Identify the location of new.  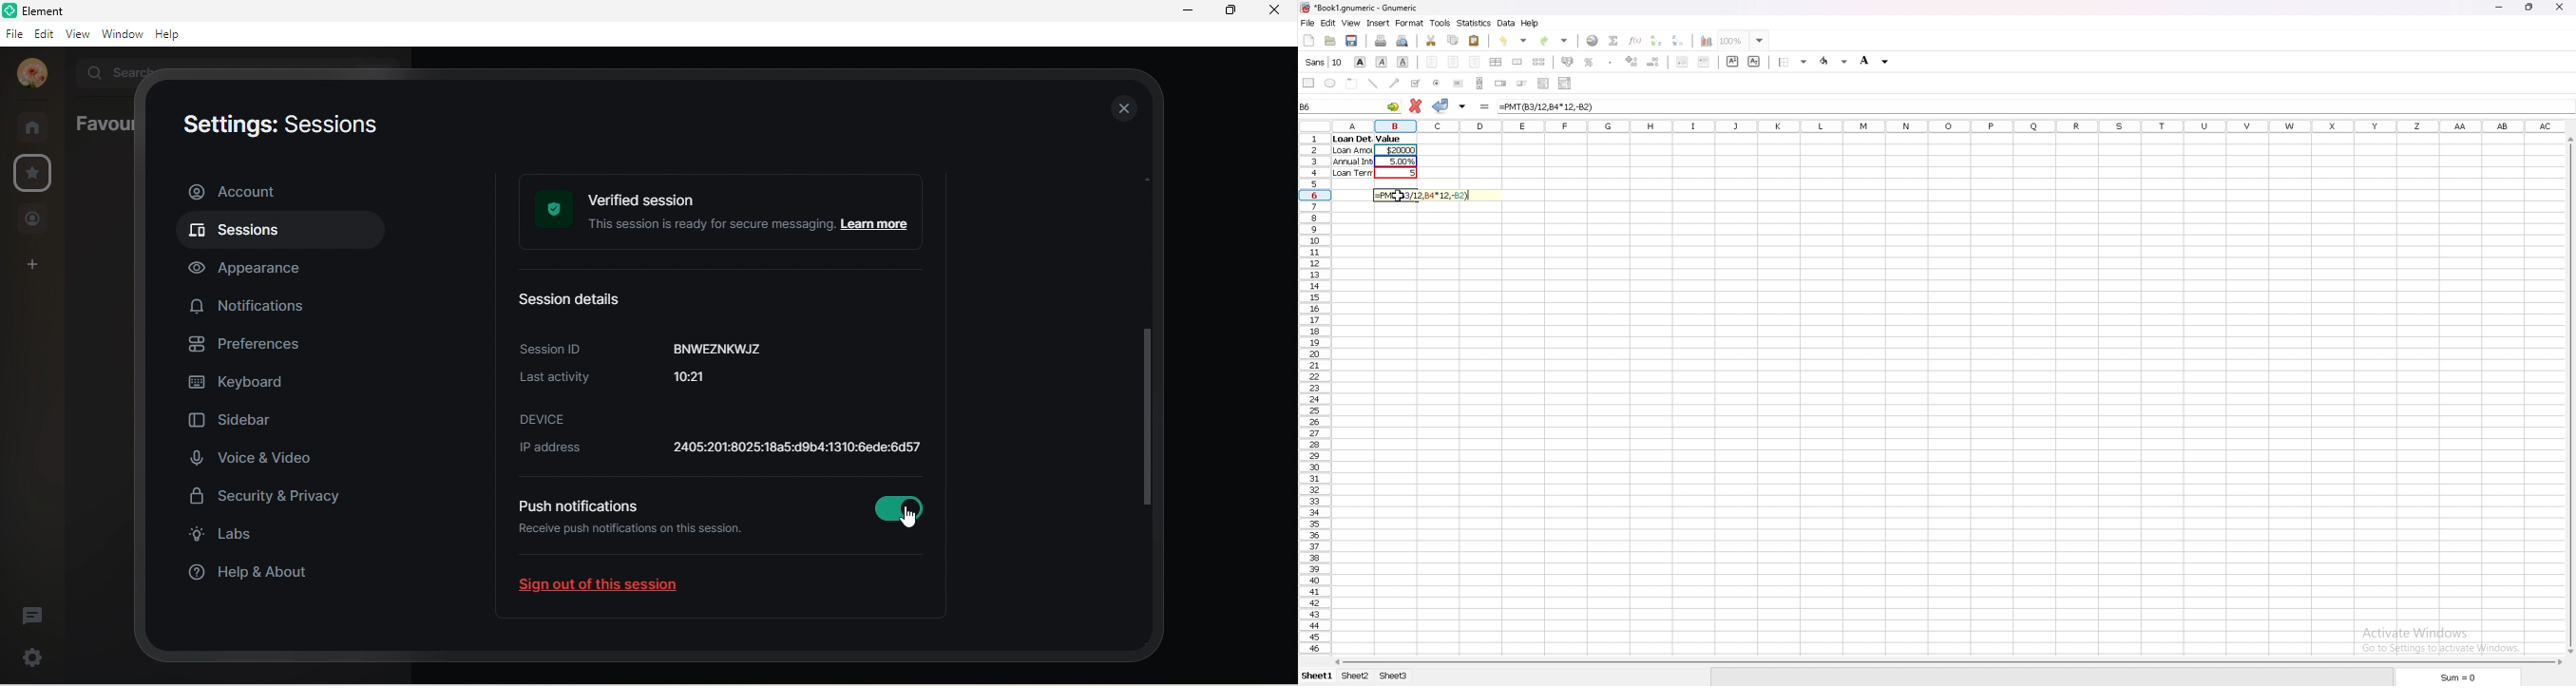
(1309, 40).